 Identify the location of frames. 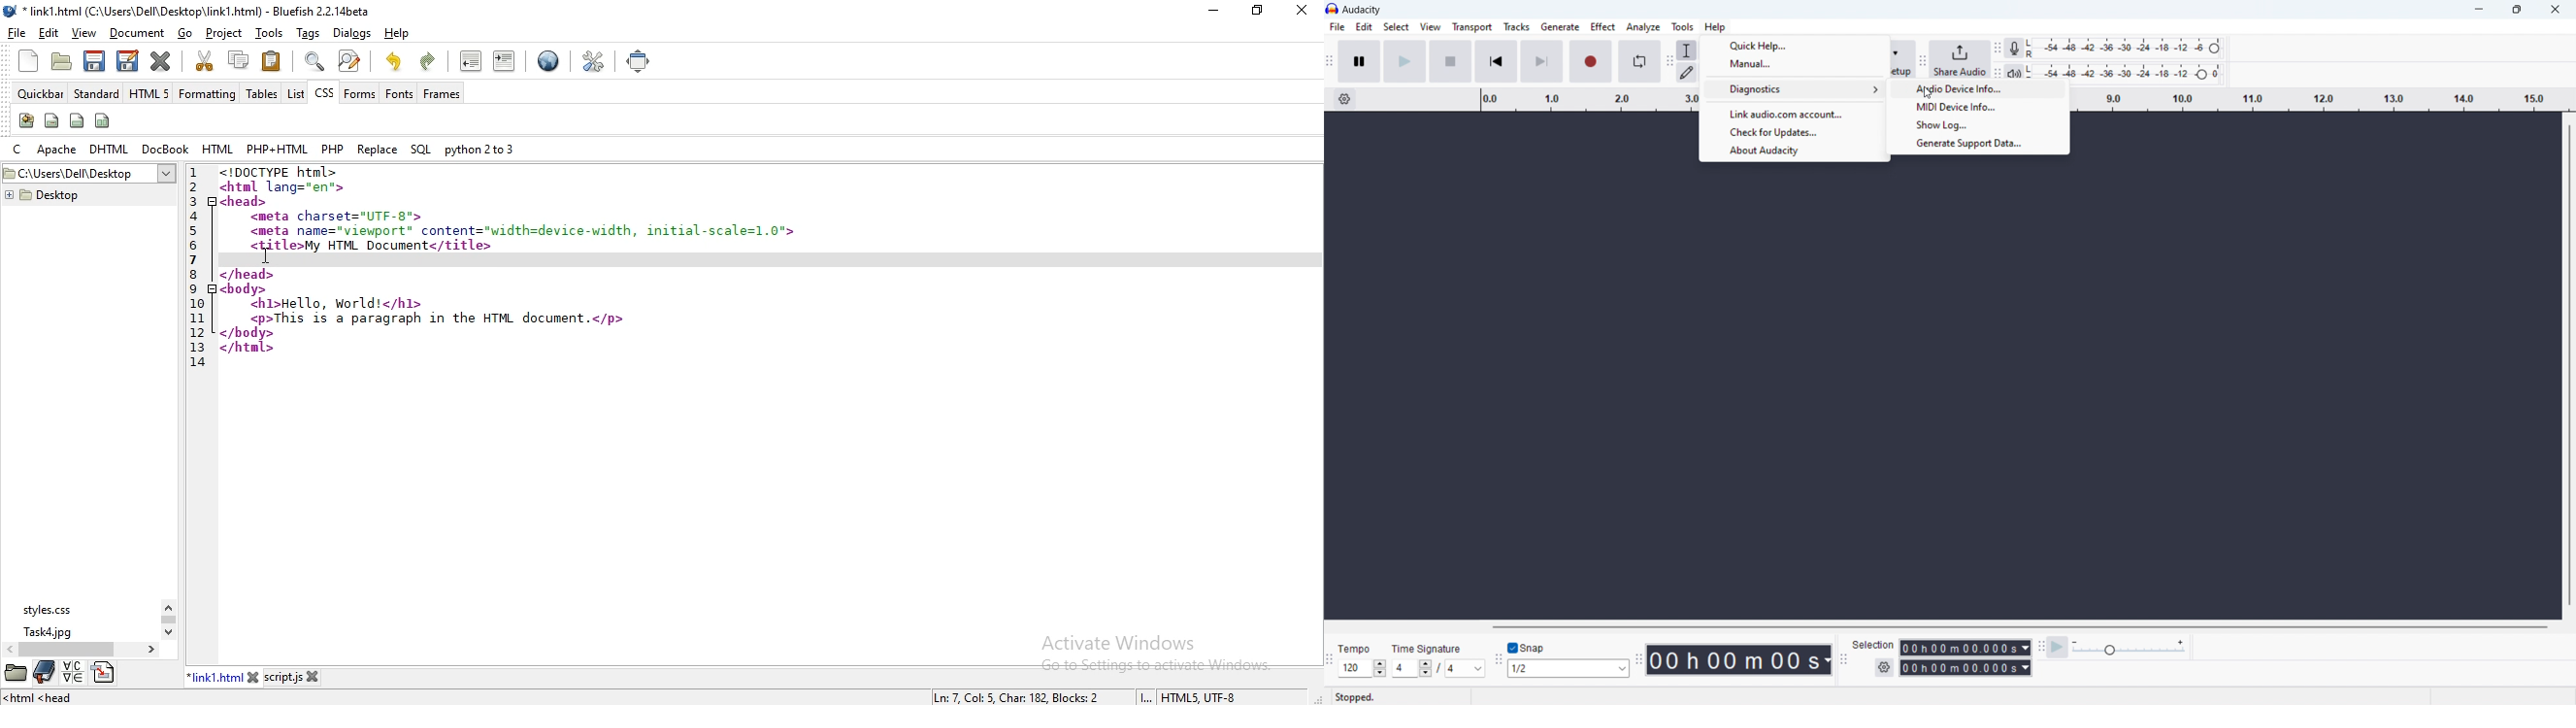
(441, 93).